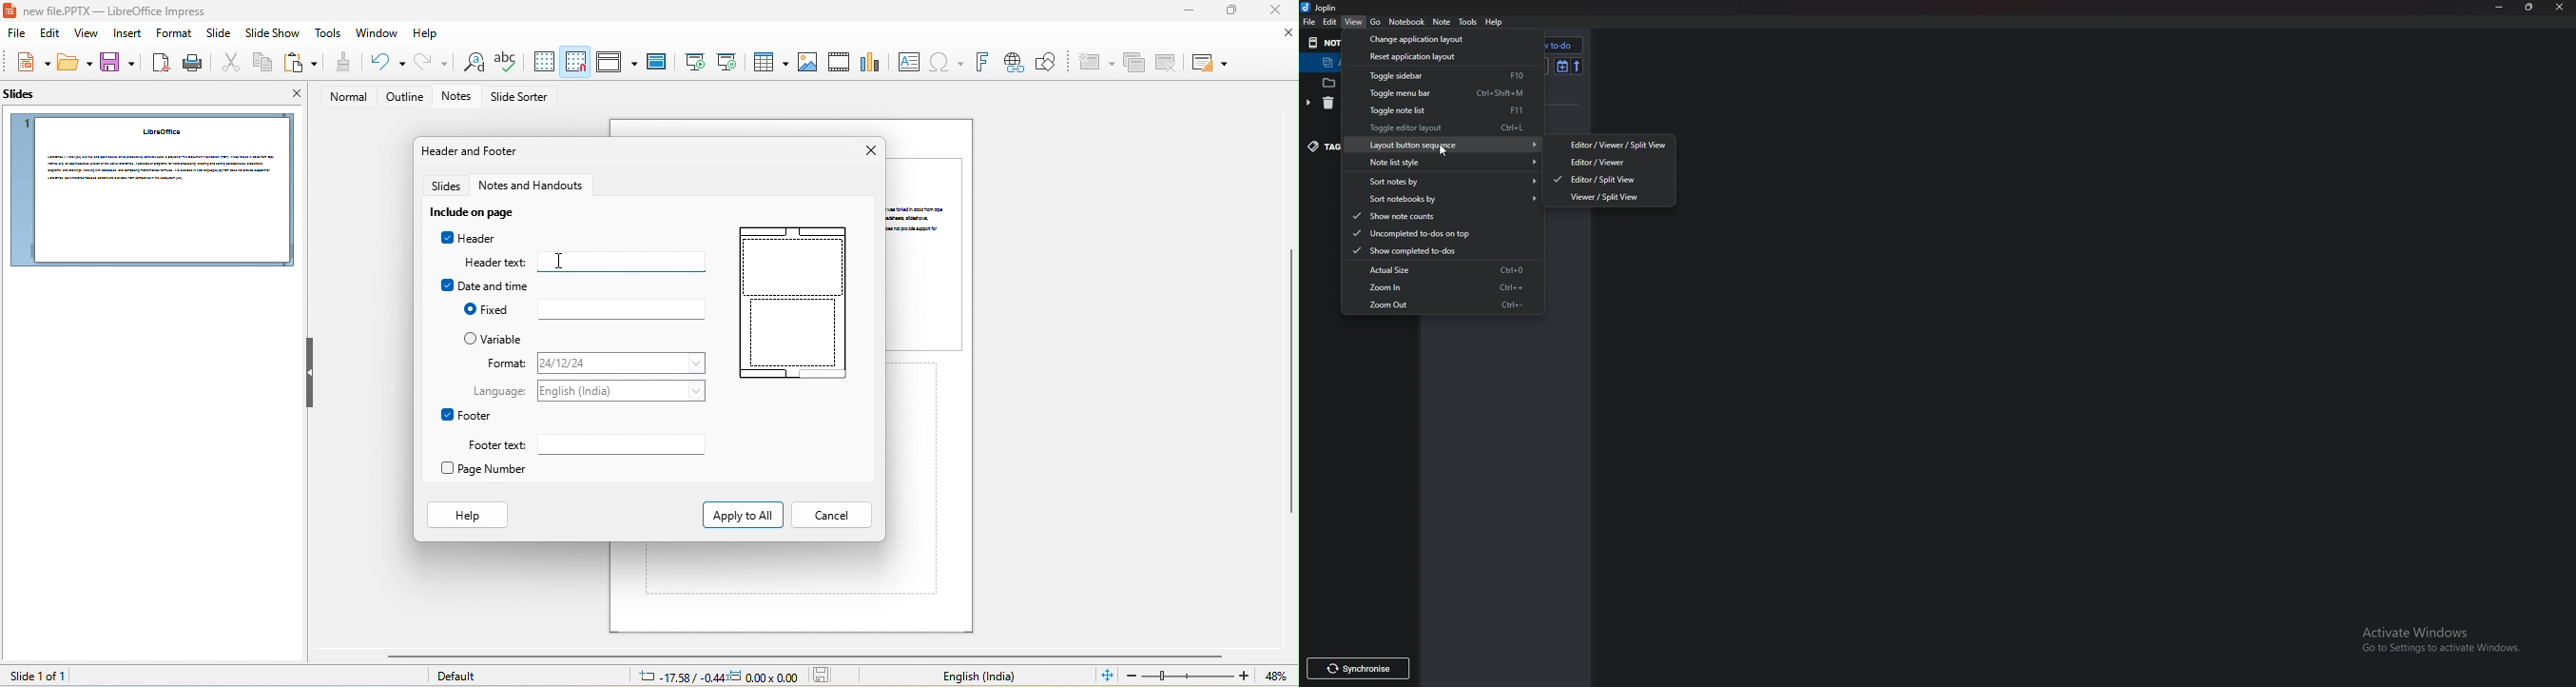 The image size is (2576, 700). What do you see at coordinates (1562, 67) in the screenshot?
I see `Toggle sort order` at bounding box center [1562, 67].